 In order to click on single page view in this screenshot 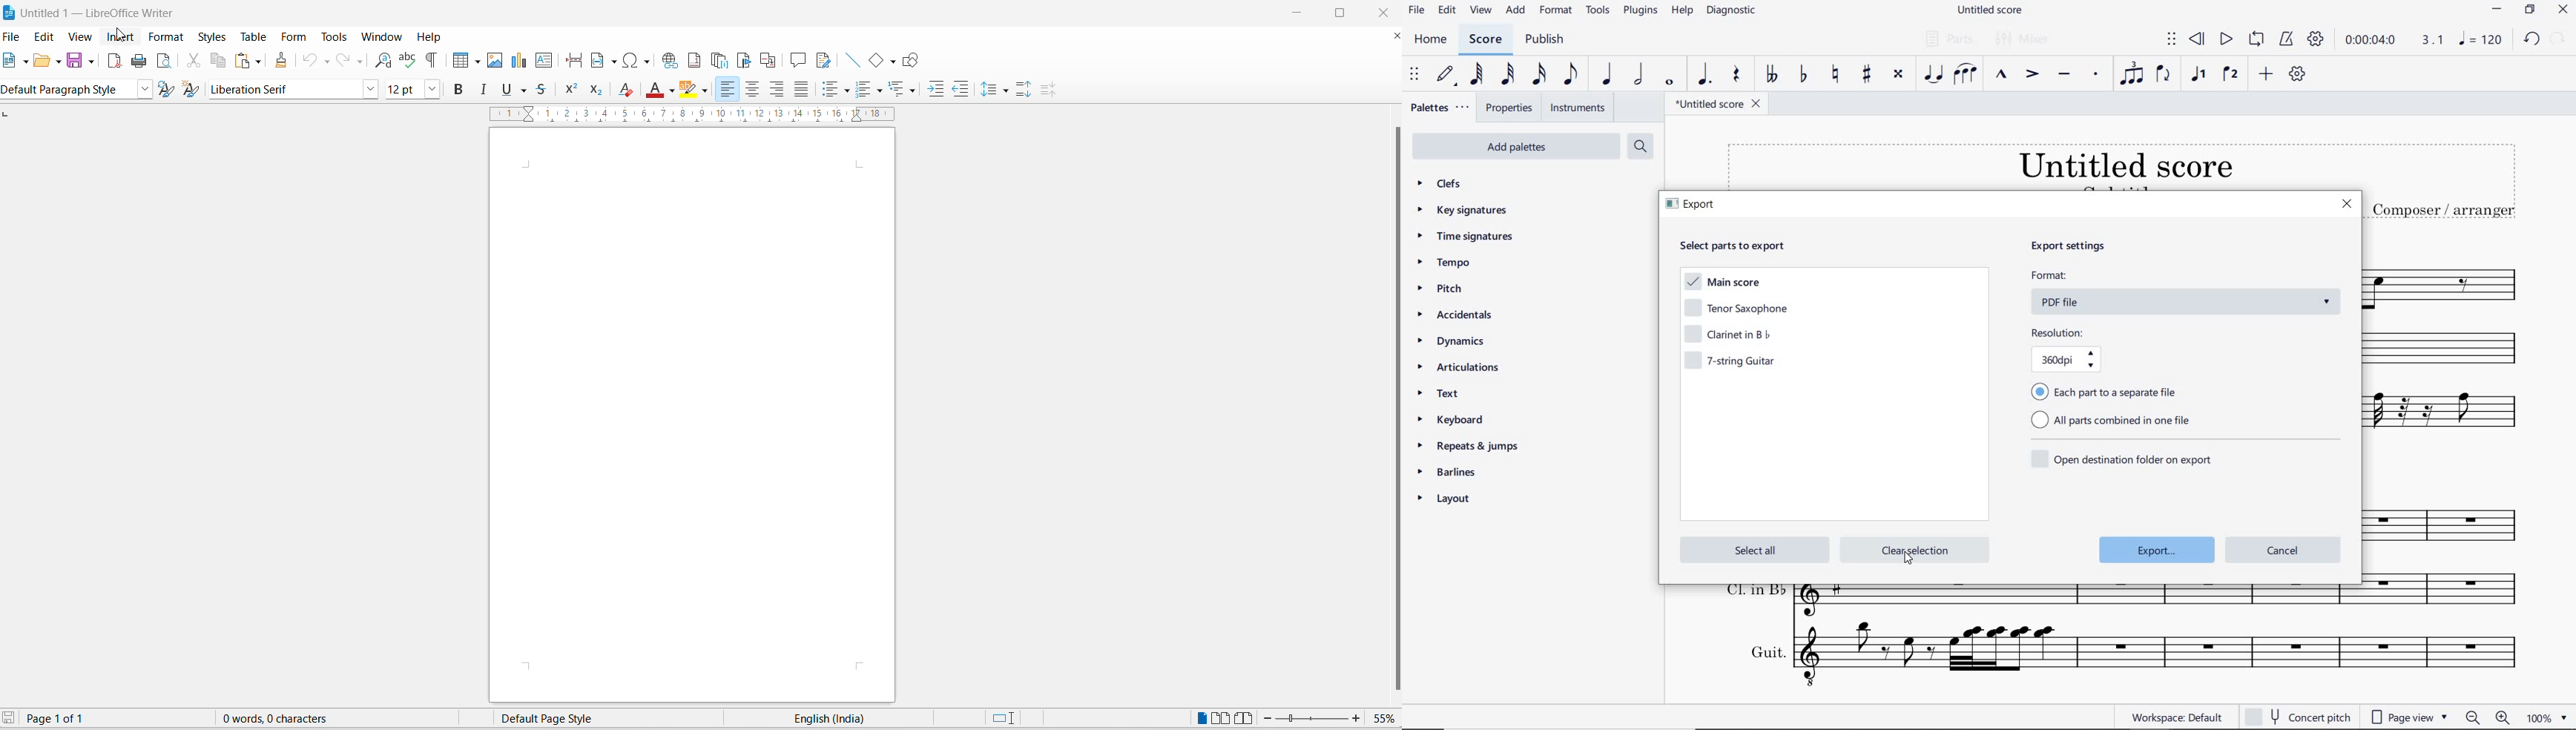, I will do `click(1198, 718)`.